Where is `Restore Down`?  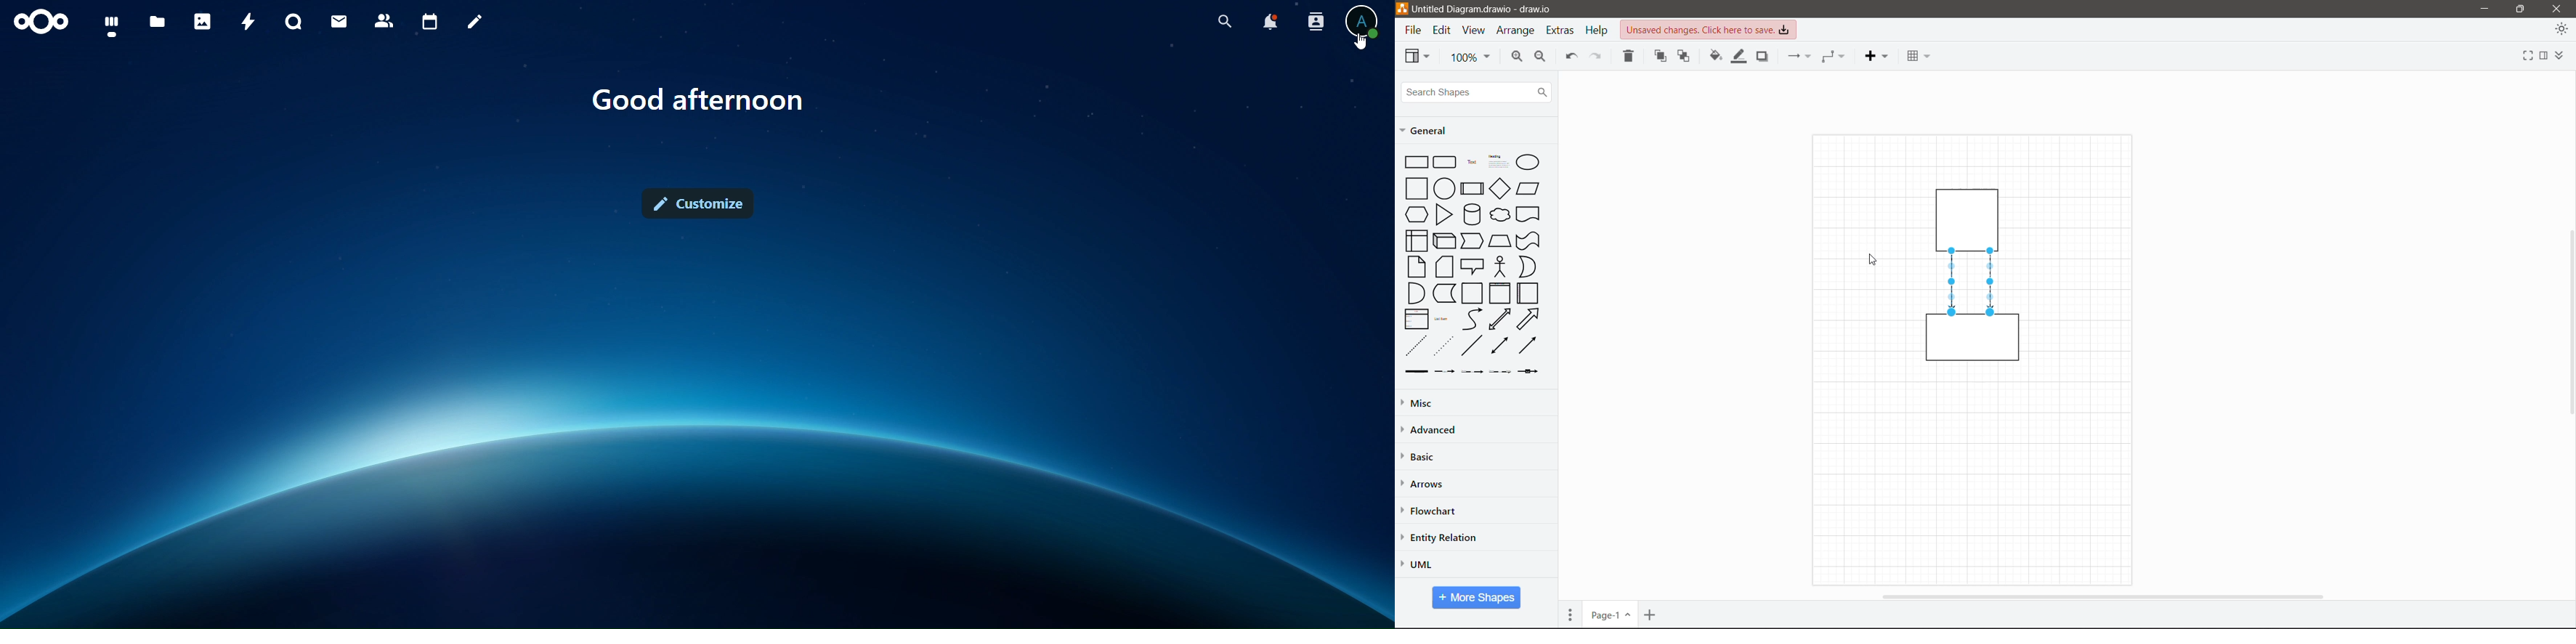 Restore Down is located at coordinates (2521, 8).